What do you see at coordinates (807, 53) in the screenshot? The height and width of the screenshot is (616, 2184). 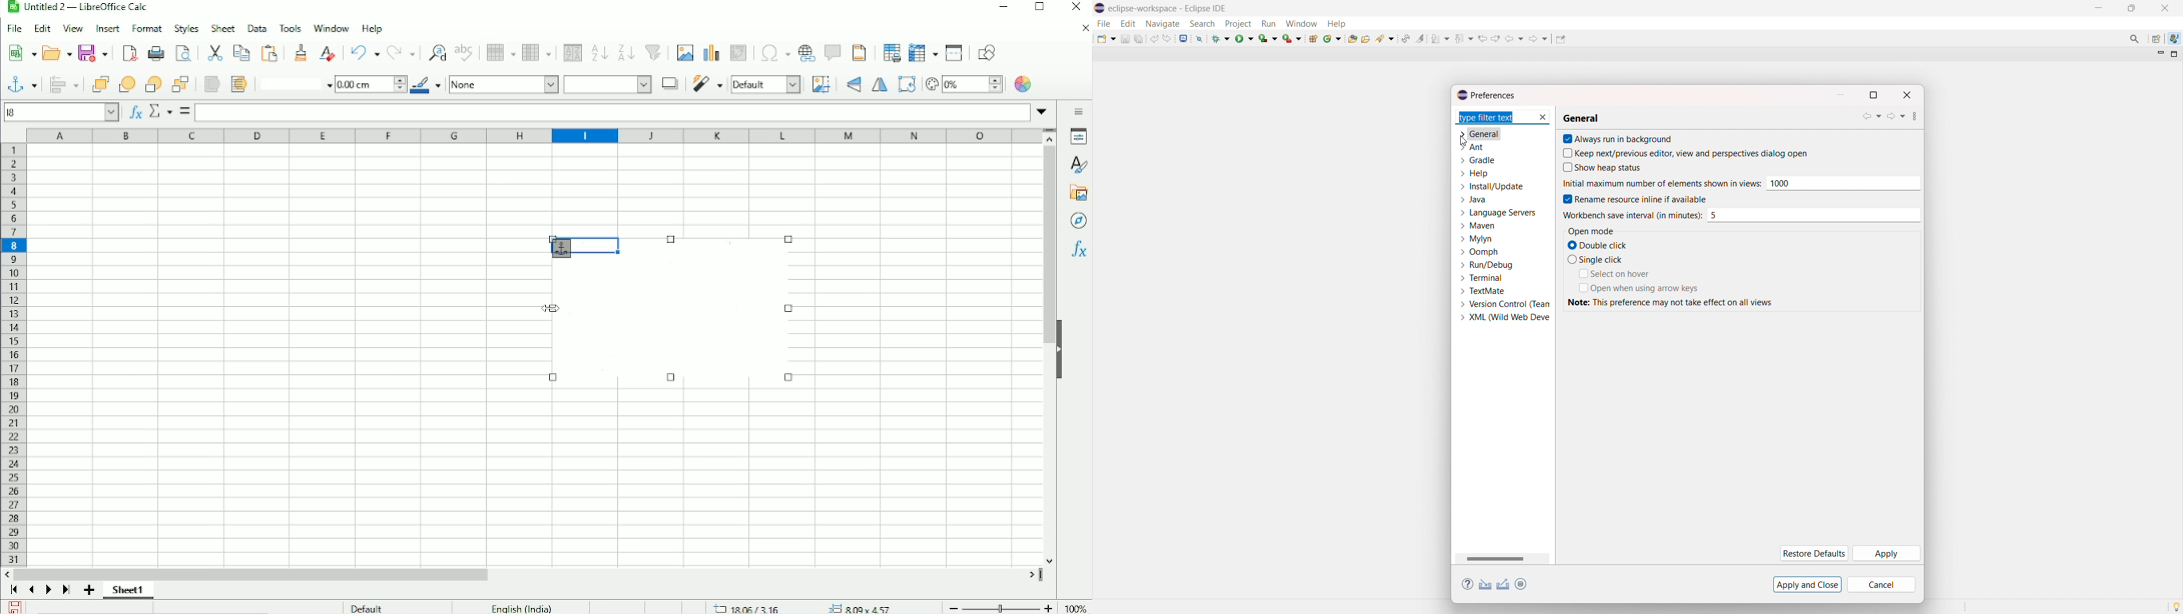 I see `Insert hyperlink` at bounding box center [807, 53].